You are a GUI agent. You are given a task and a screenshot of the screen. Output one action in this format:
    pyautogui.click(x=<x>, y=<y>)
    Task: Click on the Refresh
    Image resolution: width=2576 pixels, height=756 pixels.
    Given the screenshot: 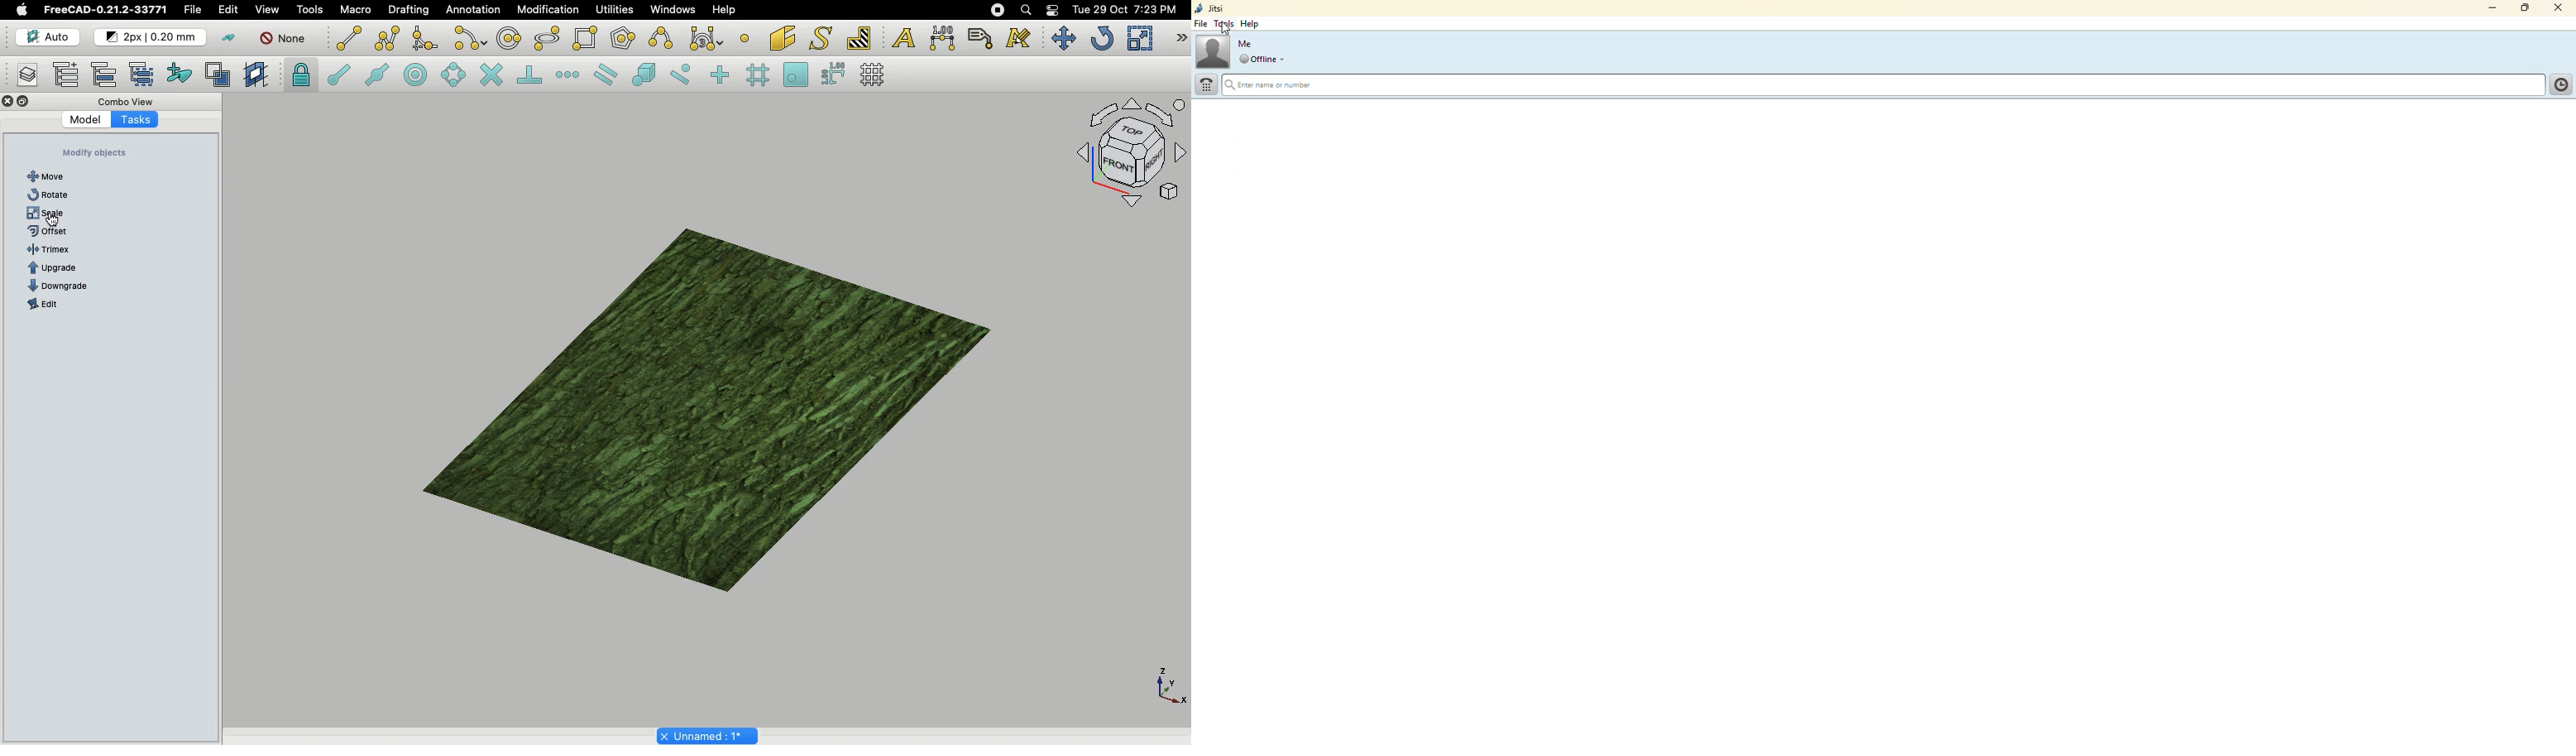 What is the action you would take?
    pyautogui.click(x=1101, y=38)
    